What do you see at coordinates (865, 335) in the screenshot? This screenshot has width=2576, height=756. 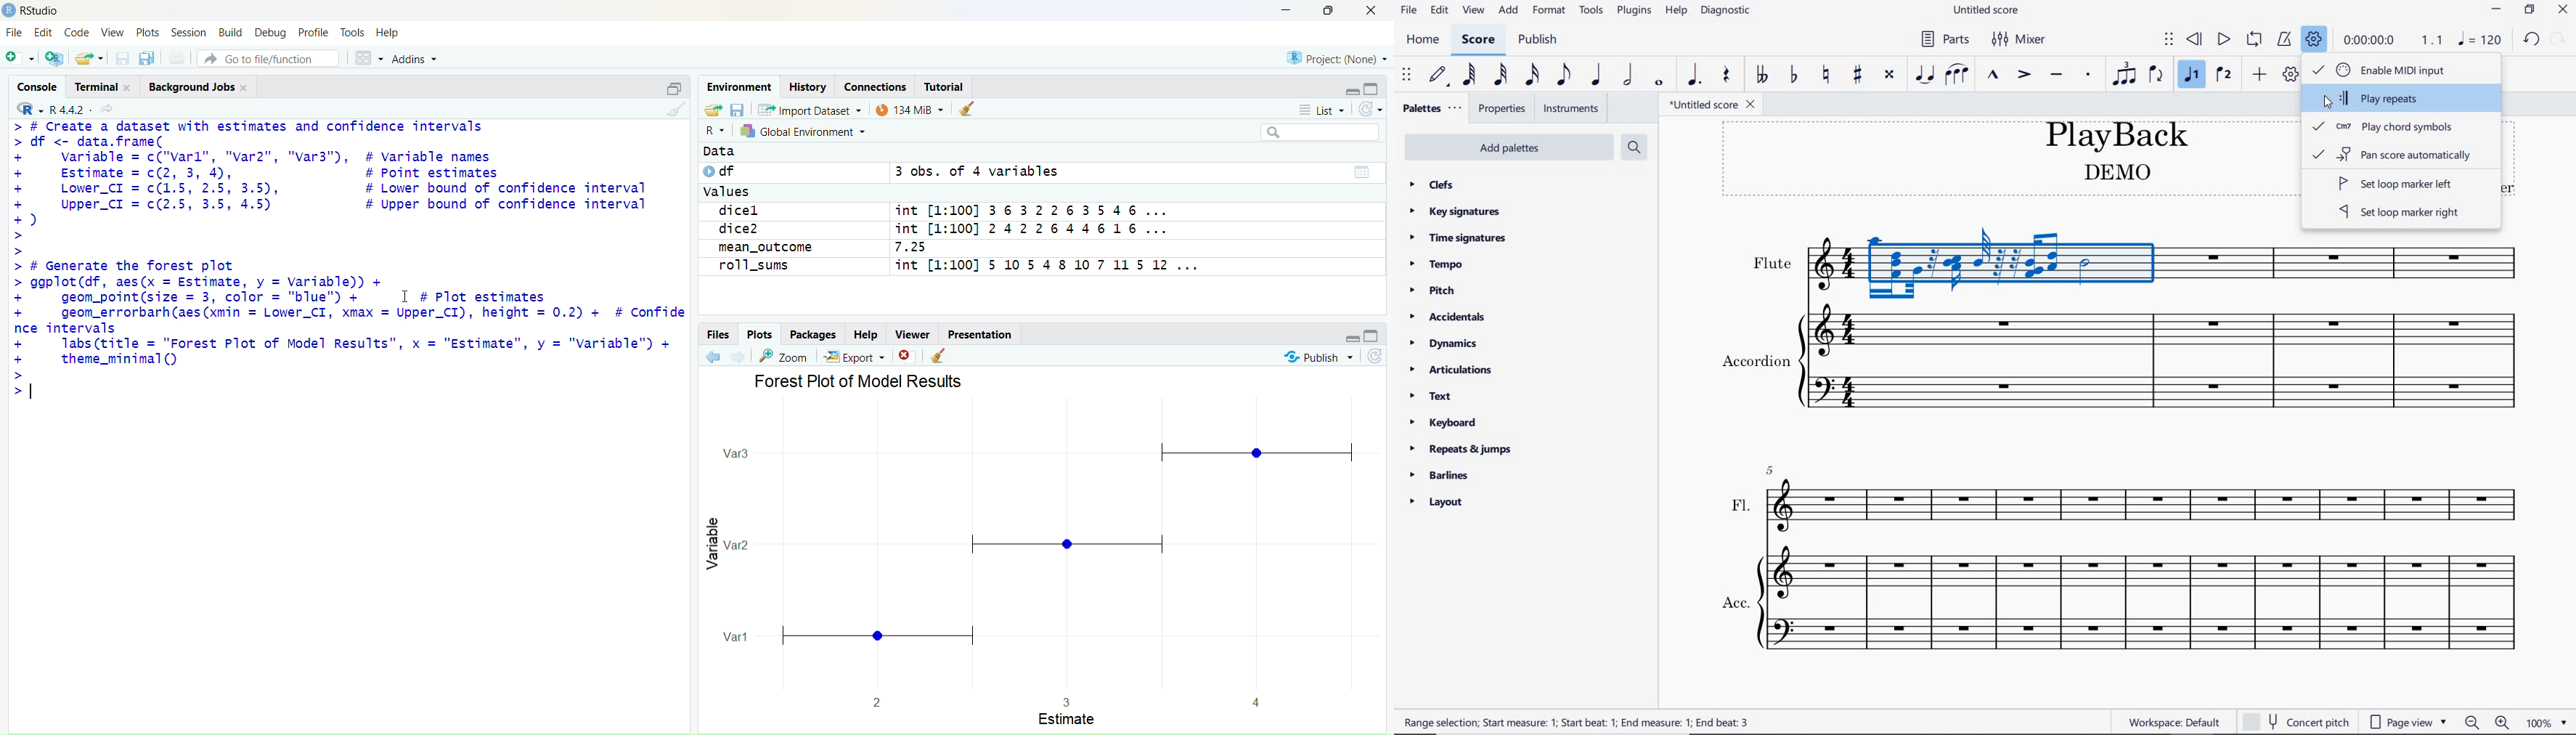 I see `Help` at bounding box center [865, 335].